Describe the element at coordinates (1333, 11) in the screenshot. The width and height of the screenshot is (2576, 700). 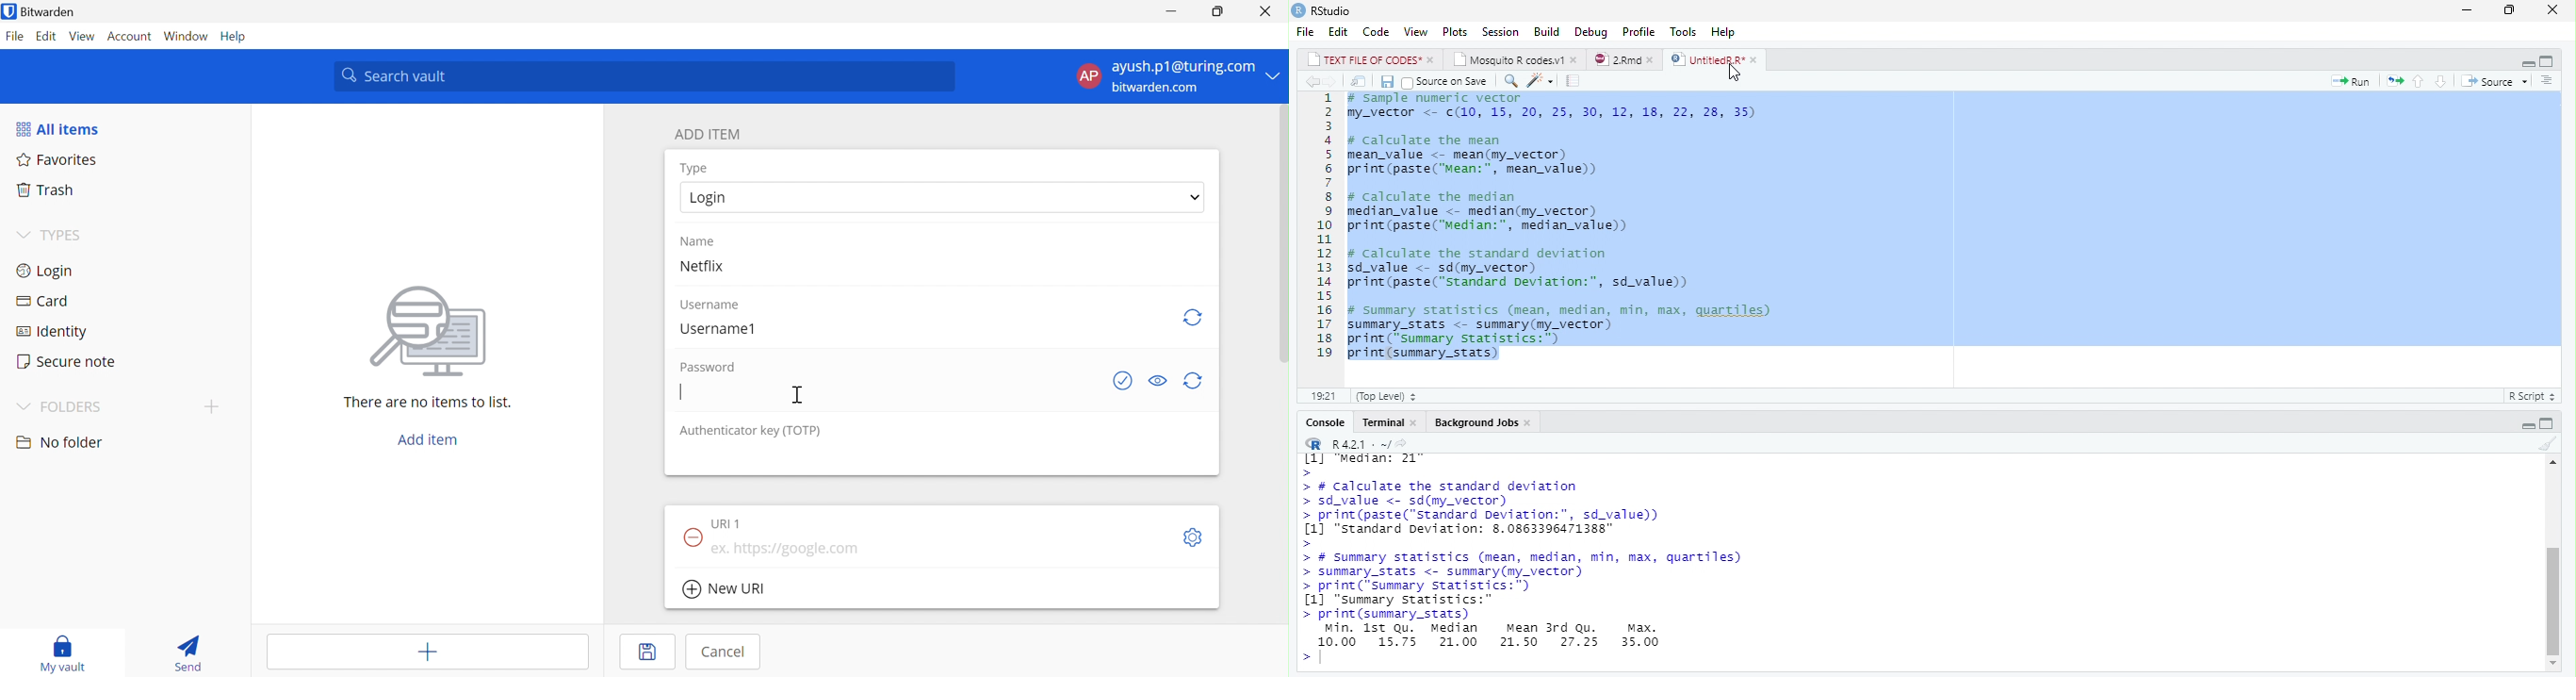
I see `RStudio` at that location.